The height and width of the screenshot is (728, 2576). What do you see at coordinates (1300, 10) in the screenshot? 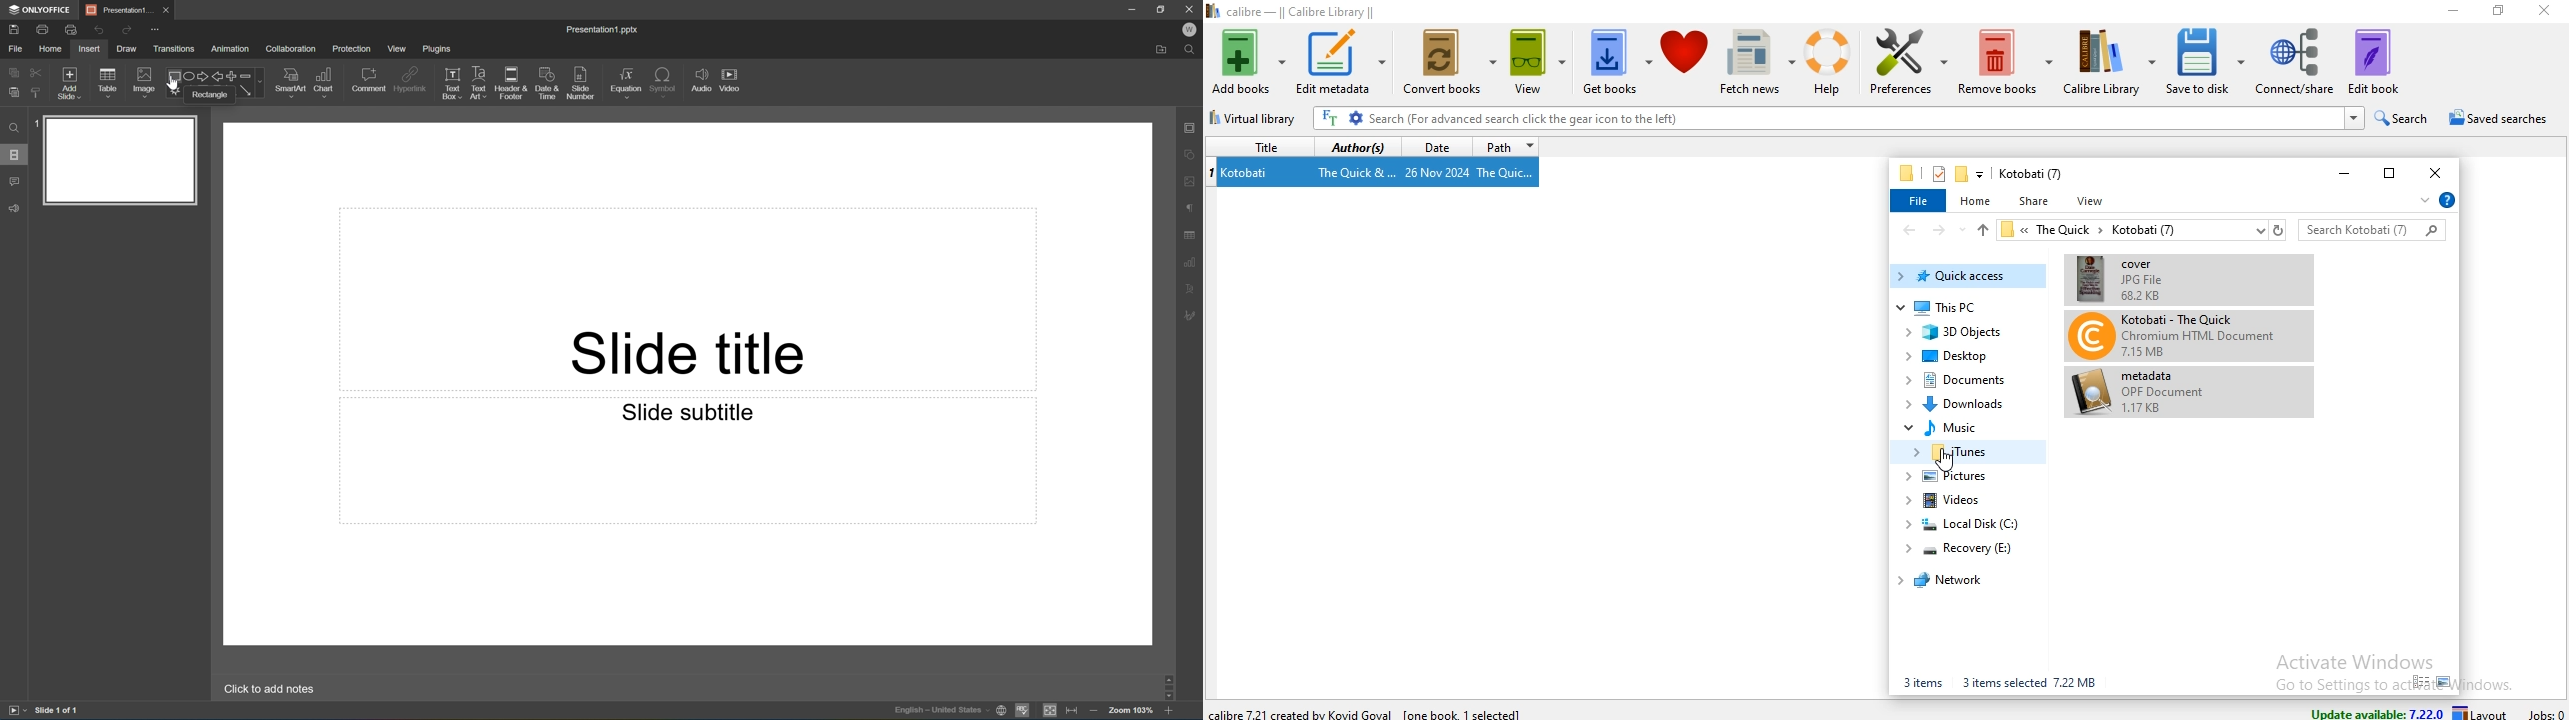
I see `calibre - || Calibre Library ||` at bounding box center [1300, 10].